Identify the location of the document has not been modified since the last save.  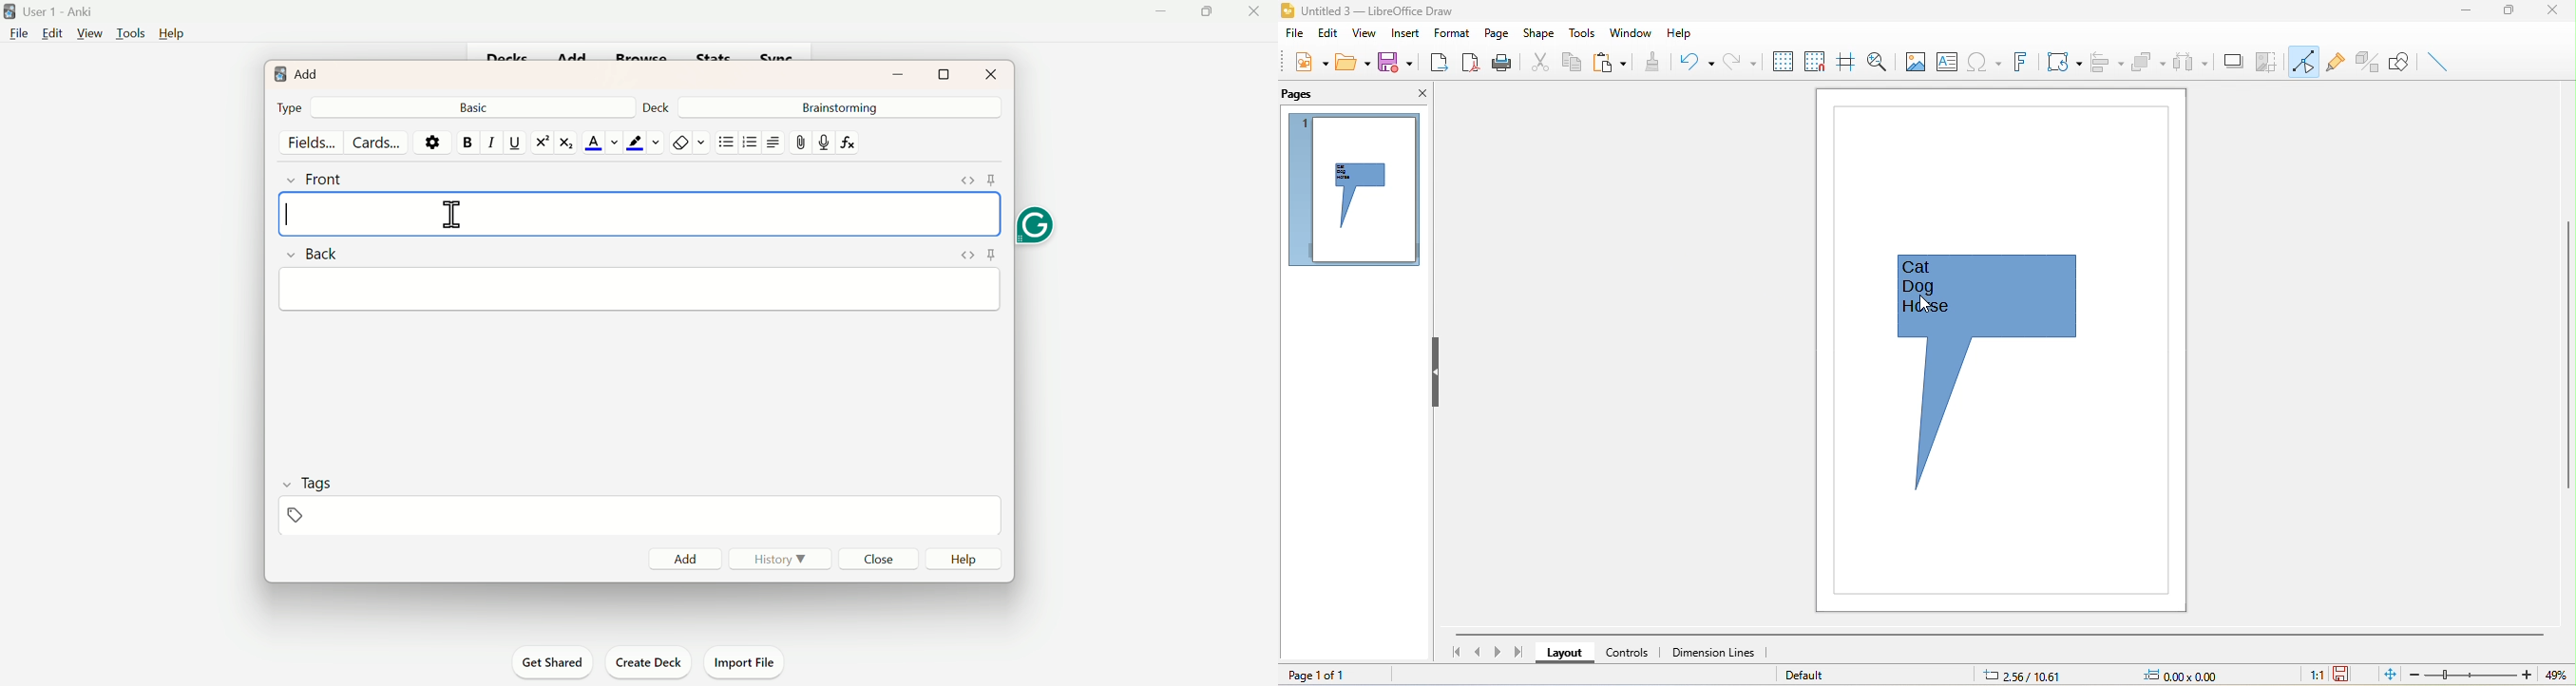
(2348, 674).